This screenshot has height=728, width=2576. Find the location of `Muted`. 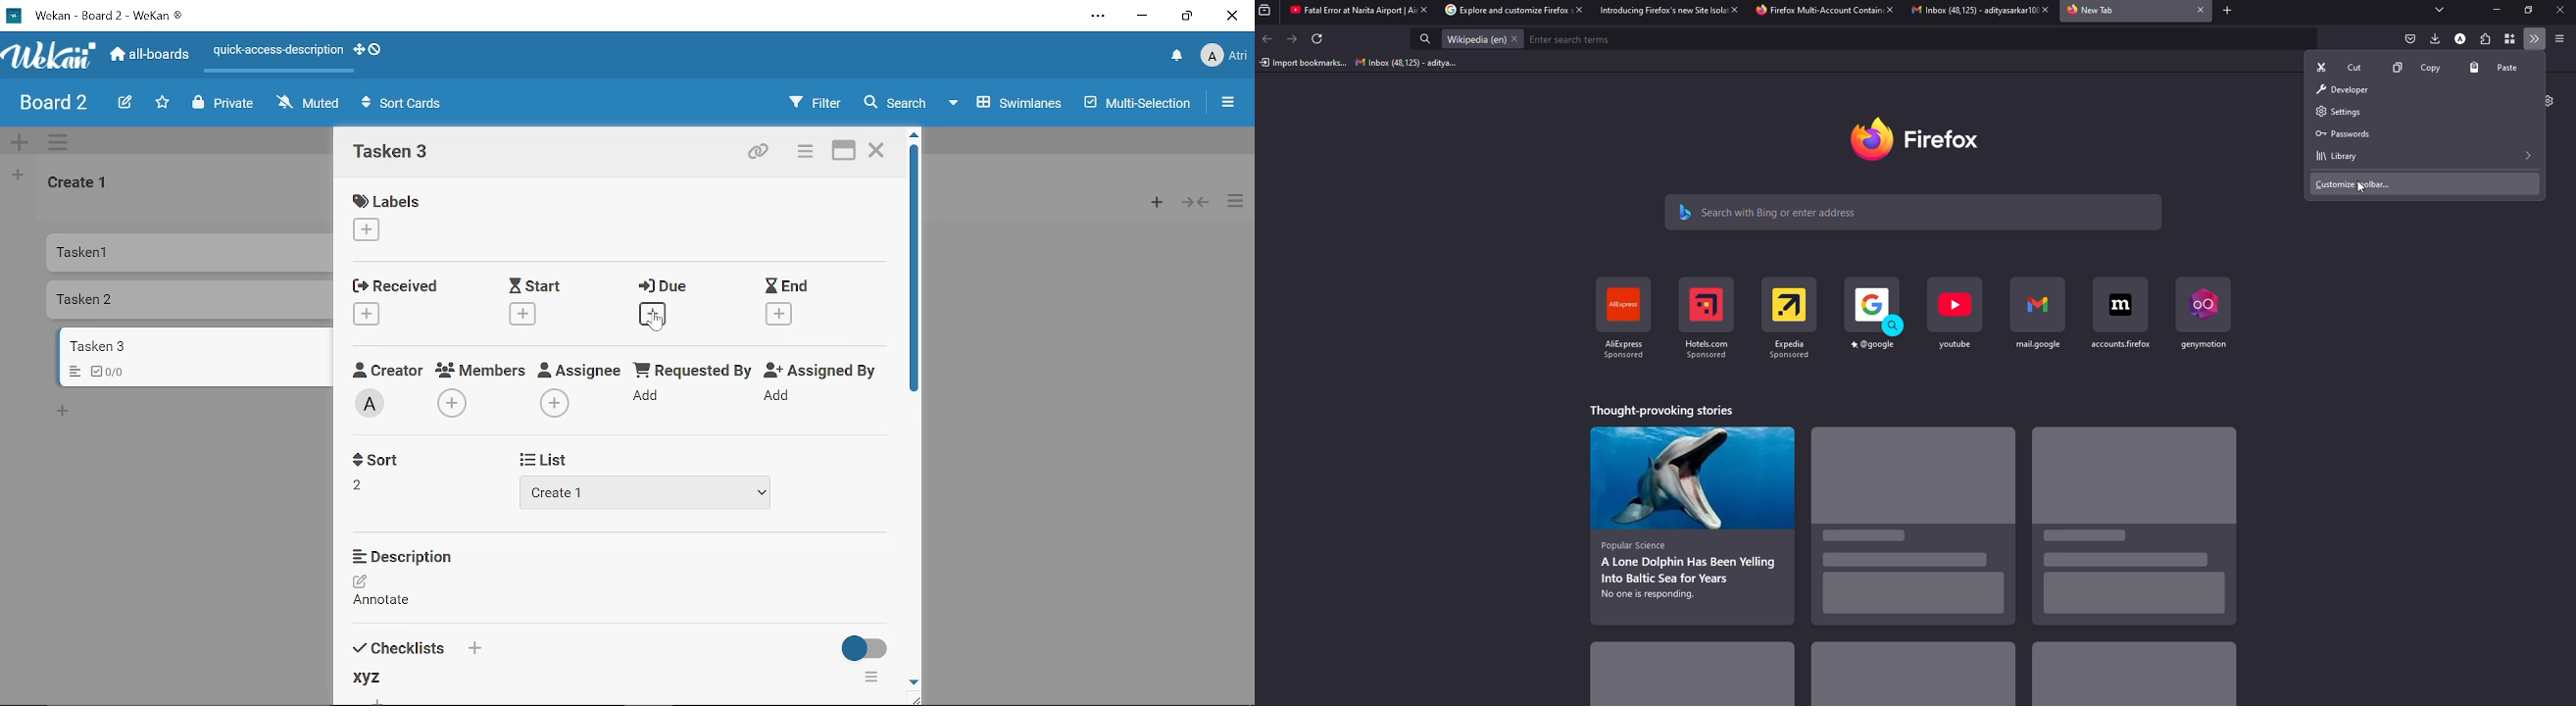

Muted is located at coordinates (307, 104).